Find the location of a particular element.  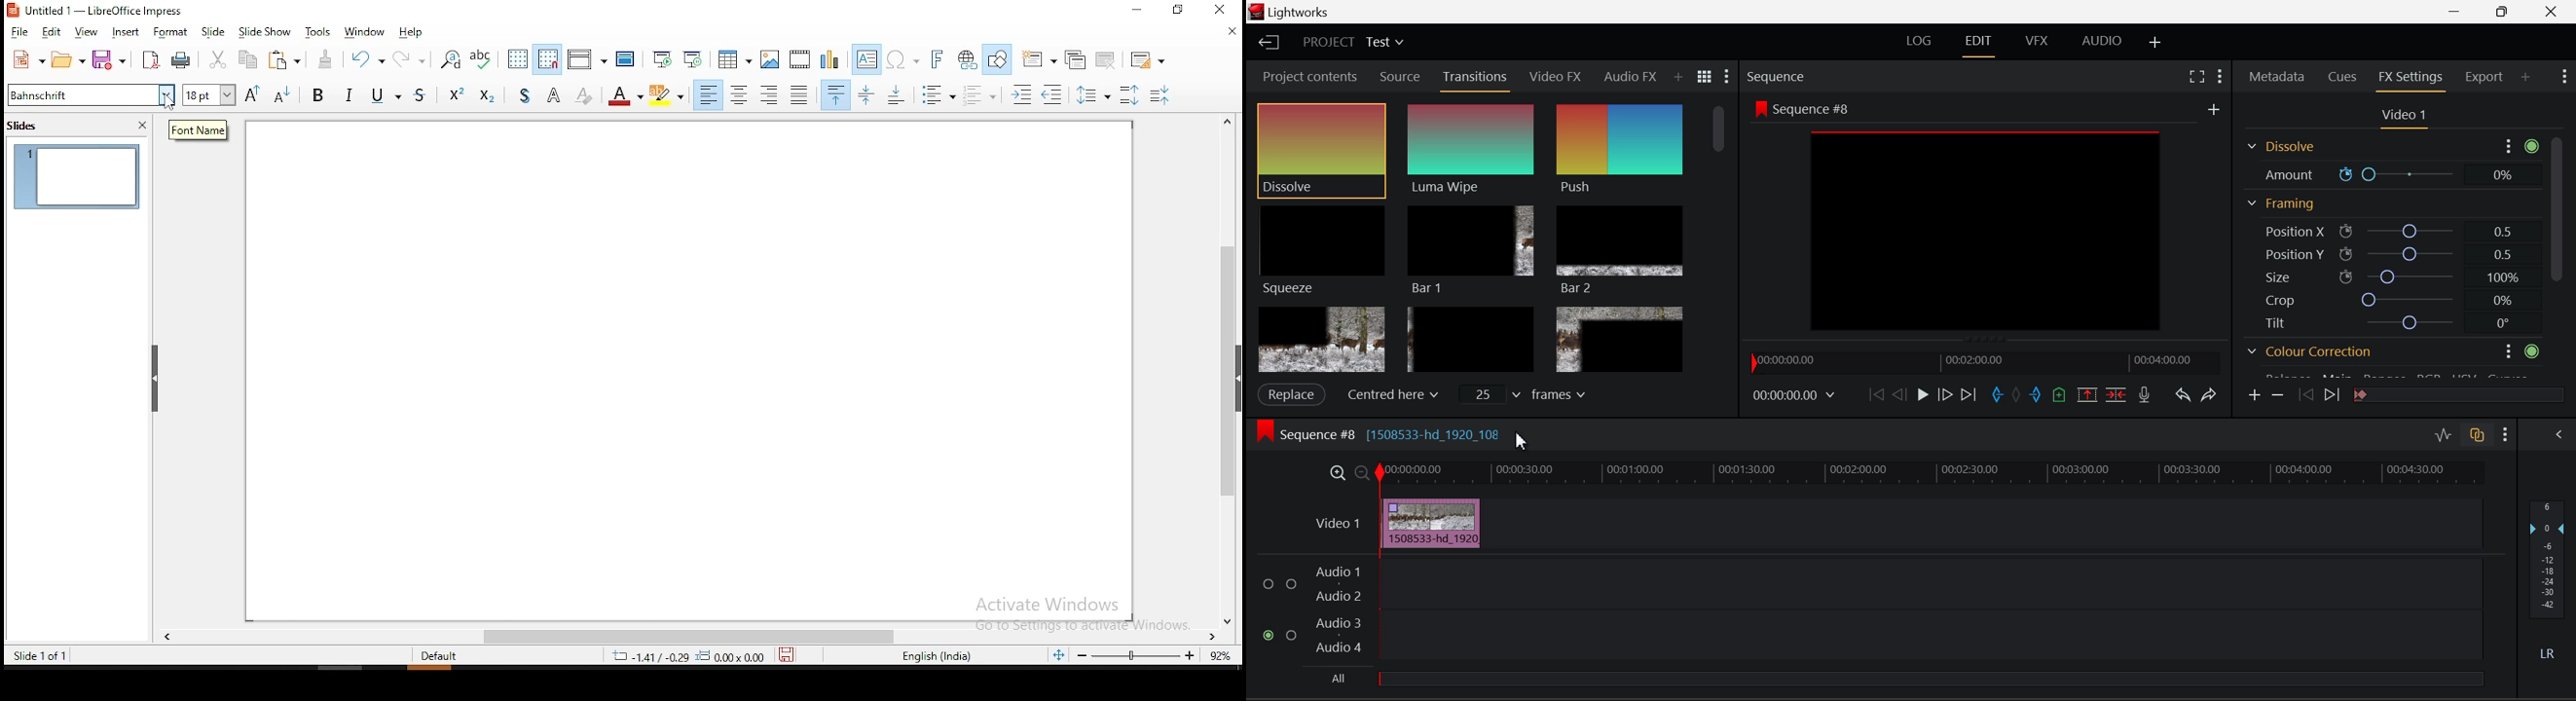

Video Layer is located at coordinates (1338, 523).